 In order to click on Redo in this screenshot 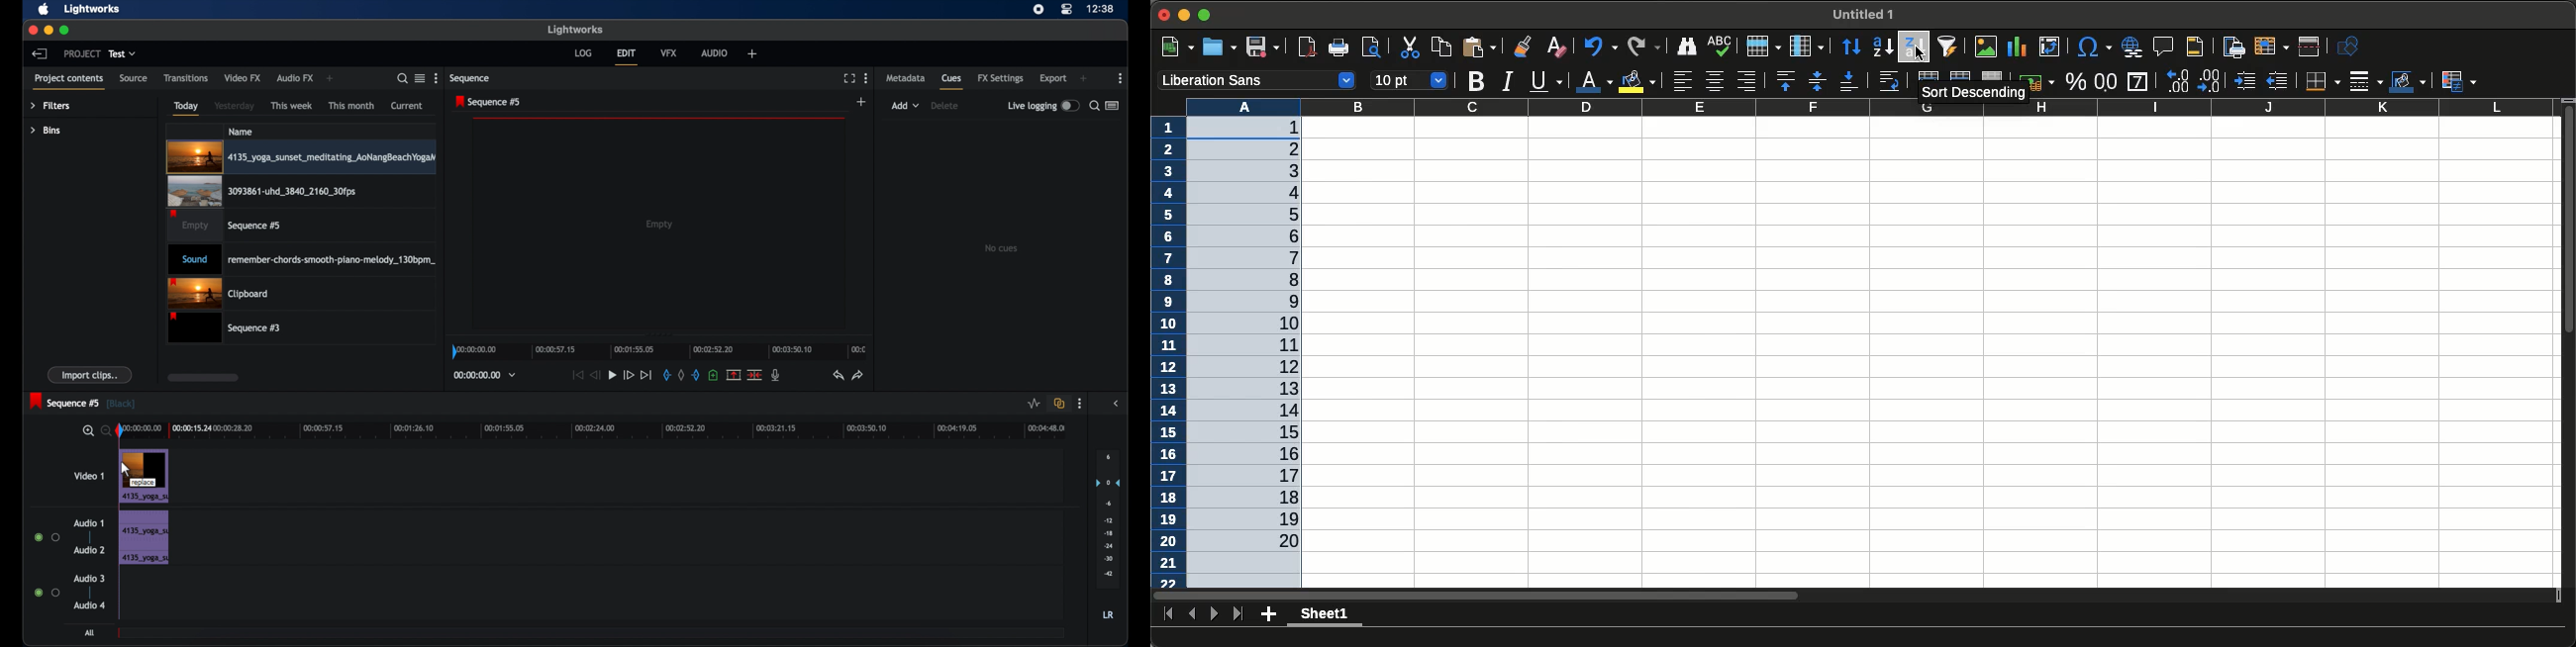, I will do `click(1642, 45)`.